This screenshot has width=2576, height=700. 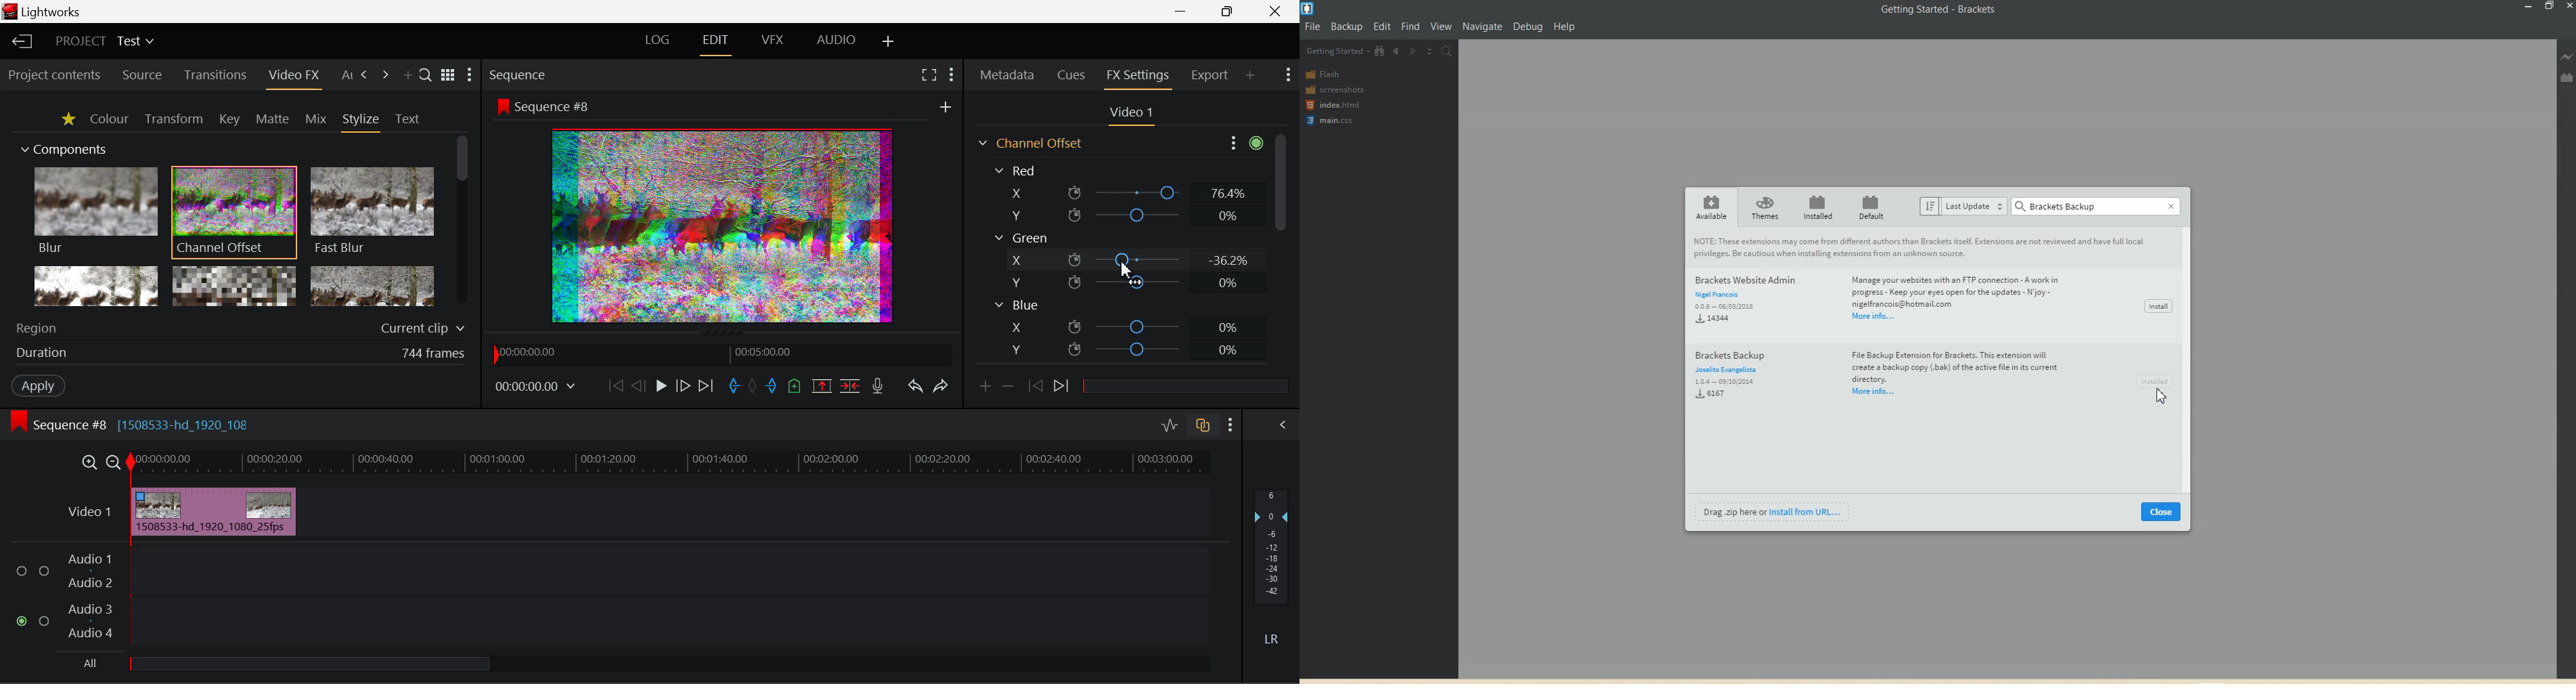 I want to click on Backup, so click(x=1347, y=25).